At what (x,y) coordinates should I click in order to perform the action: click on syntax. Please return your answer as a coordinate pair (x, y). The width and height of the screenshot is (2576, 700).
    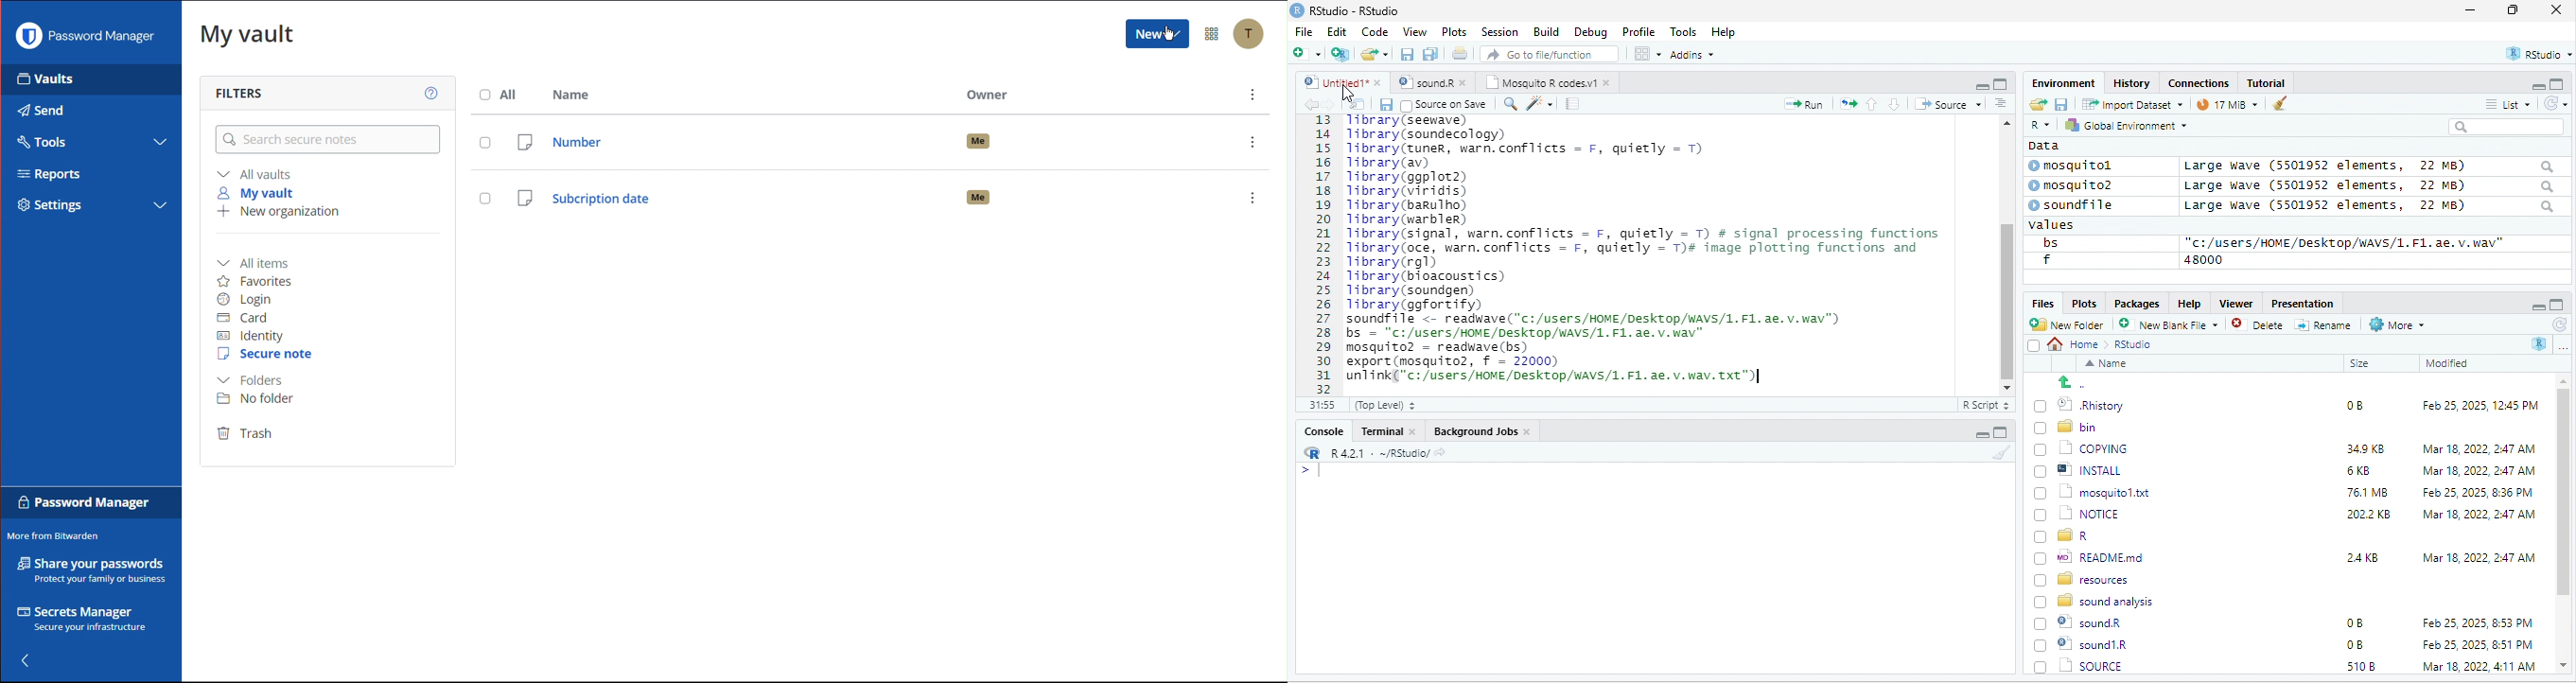
    Looking at the image, I should click on (1306, 473).